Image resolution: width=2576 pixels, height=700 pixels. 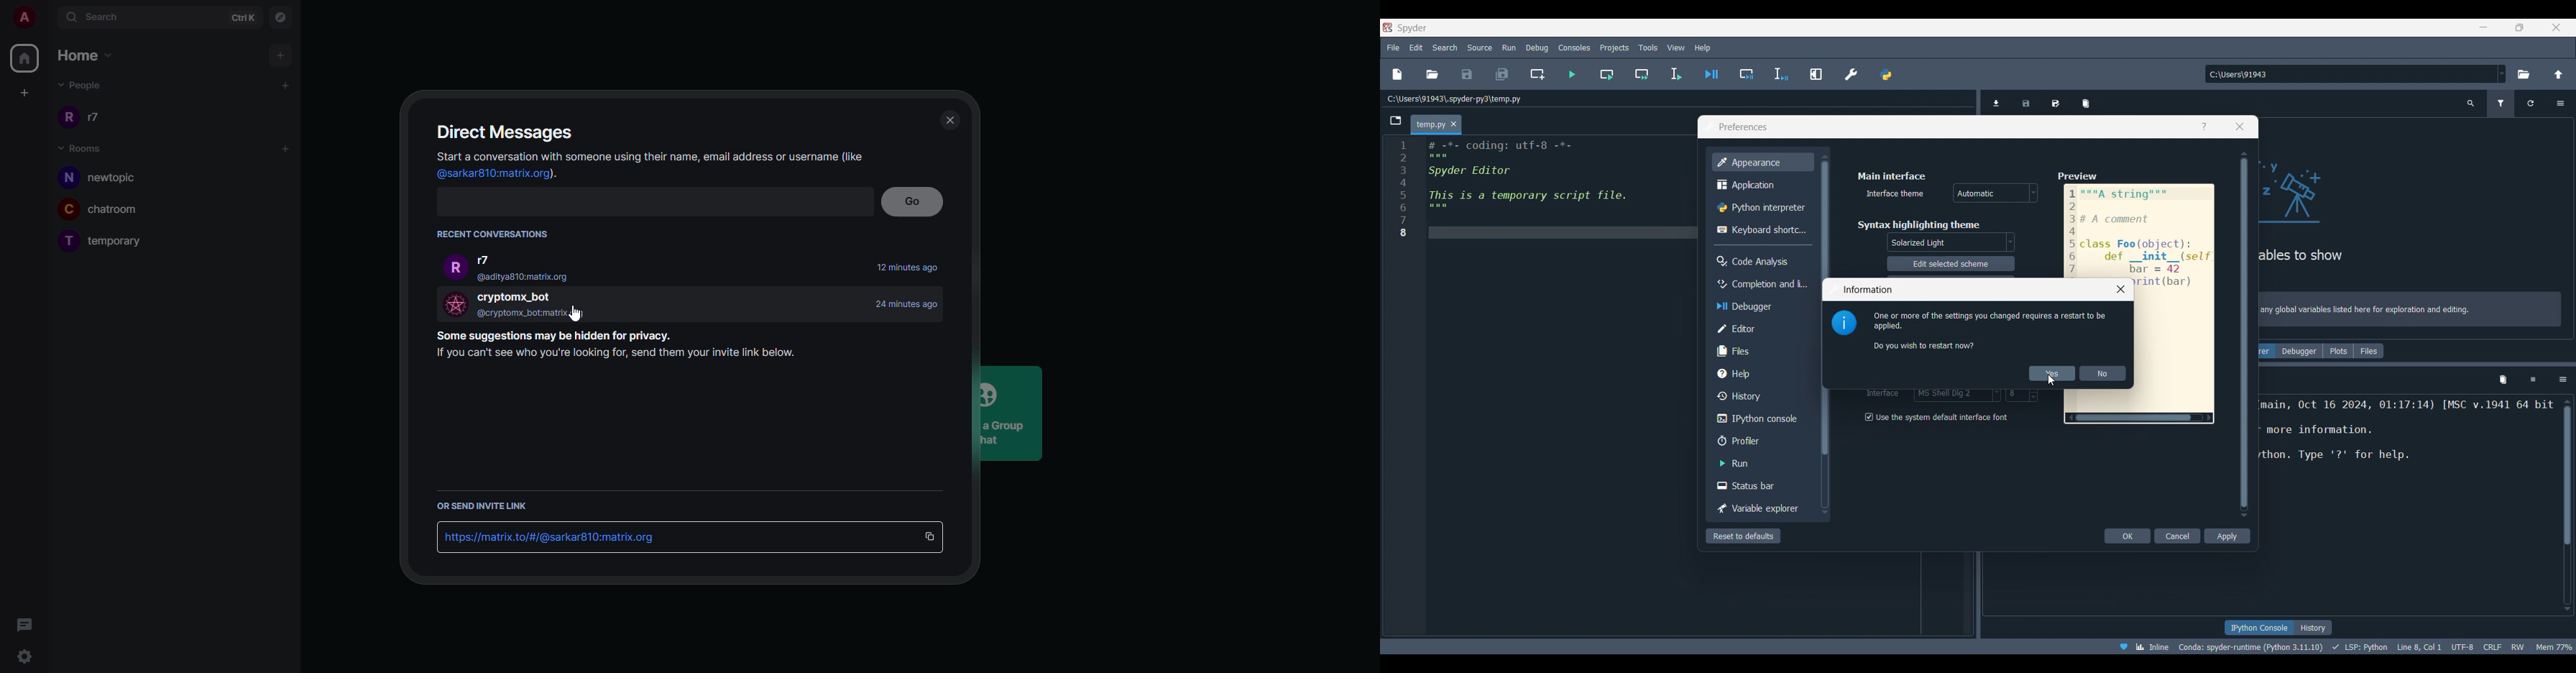 What do you see at coordinates (1394, 48) in the screenshot?
I see `File menu` at bounding box center [1394, 48].